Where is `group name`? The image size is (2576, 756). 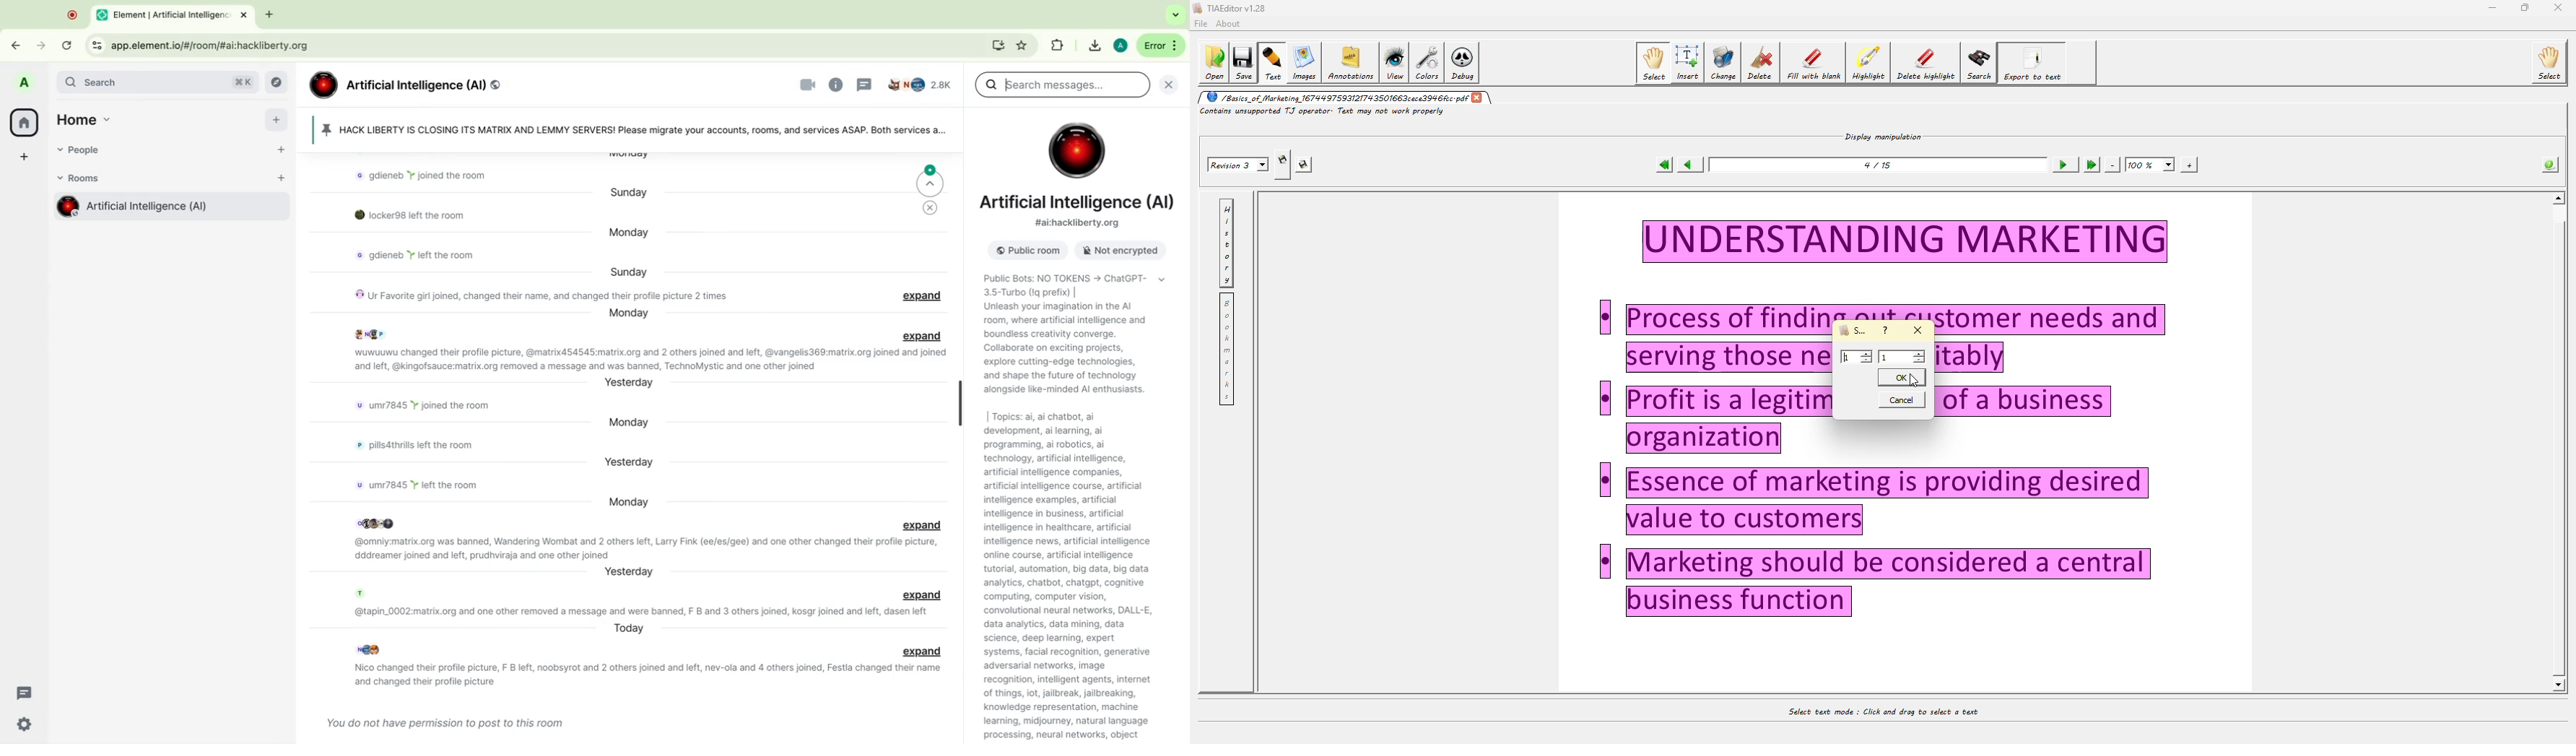 group name is located at coordinates (407, 86).